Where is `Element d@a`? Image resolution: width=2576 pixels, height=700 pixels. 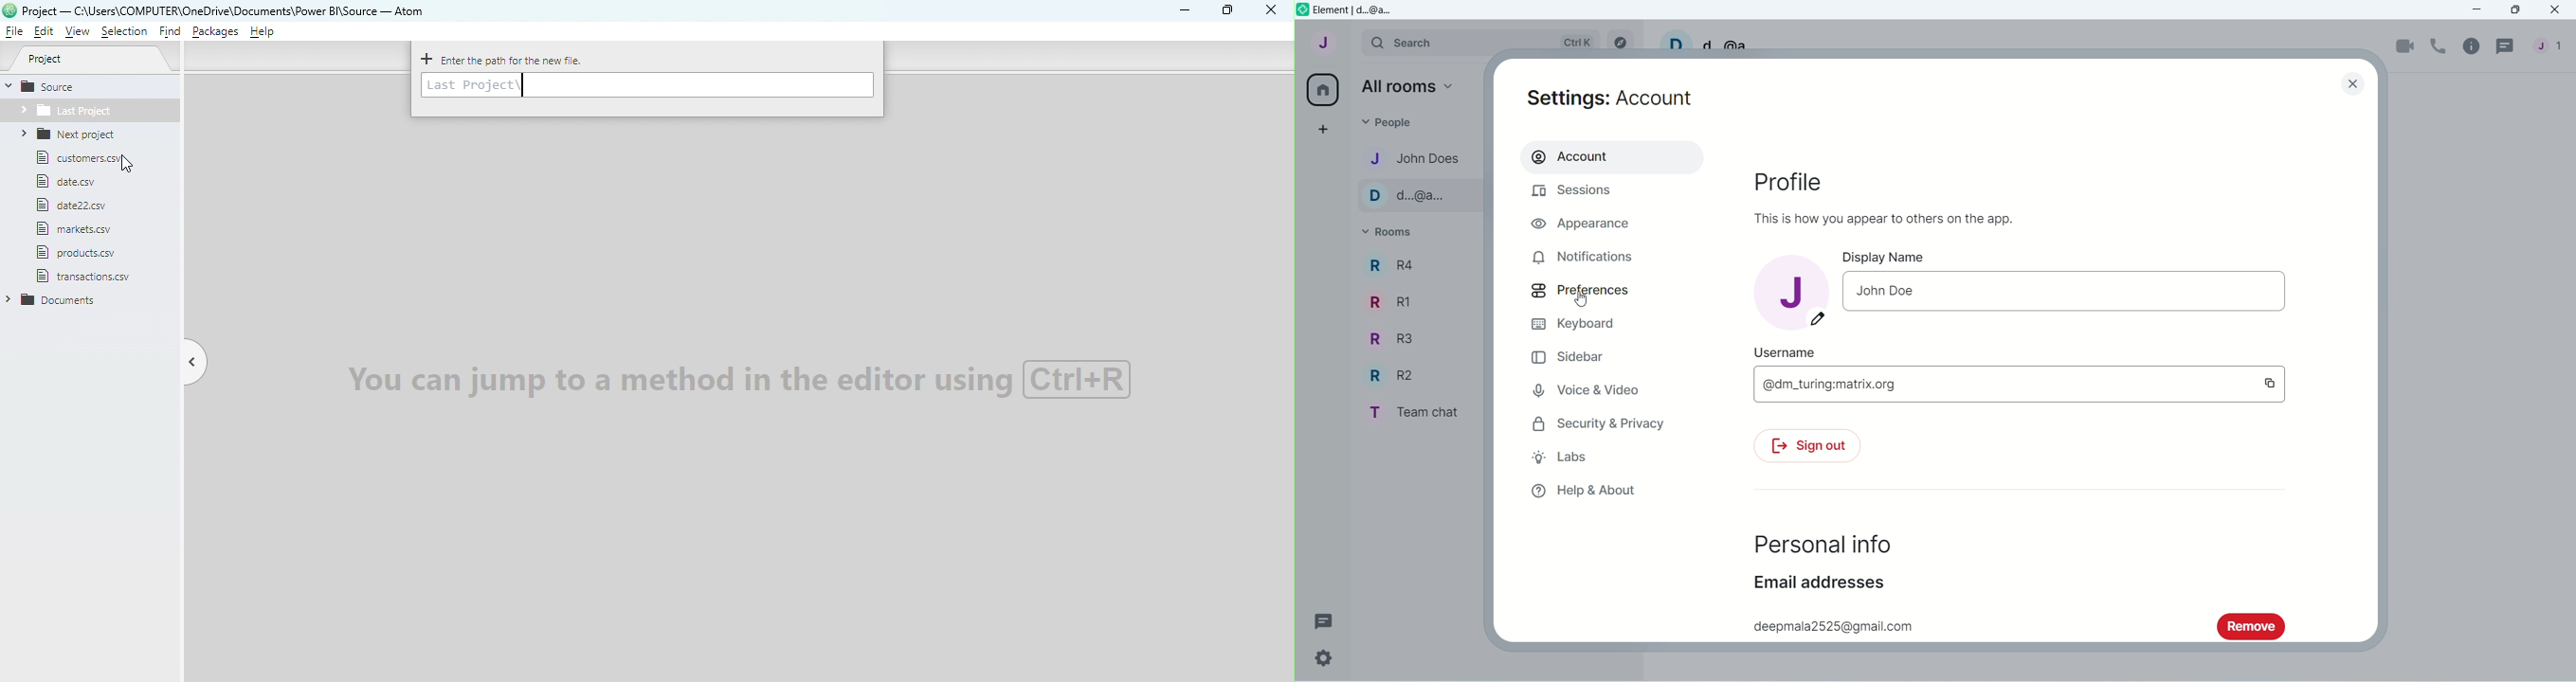
Element d@a is located at coordinates (1357, 12).